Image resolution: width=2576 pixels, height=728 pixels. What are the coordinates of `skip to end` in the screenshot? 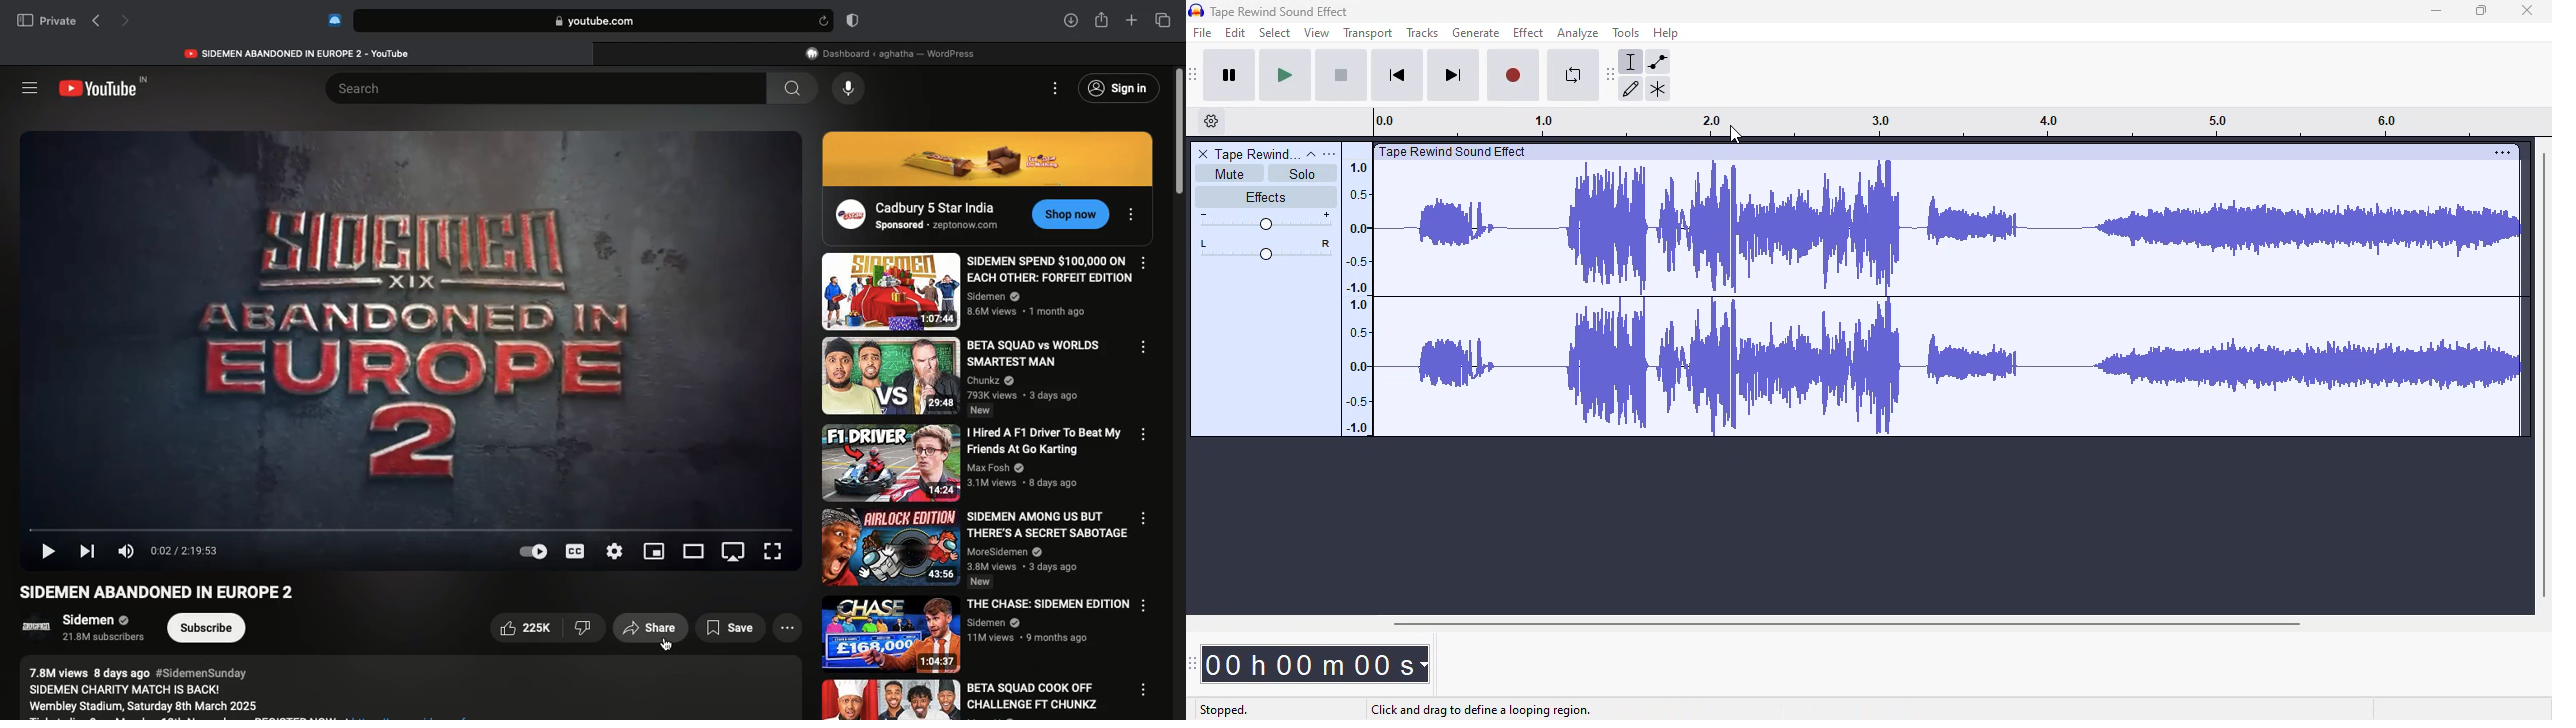 It's located at (1454, 75).